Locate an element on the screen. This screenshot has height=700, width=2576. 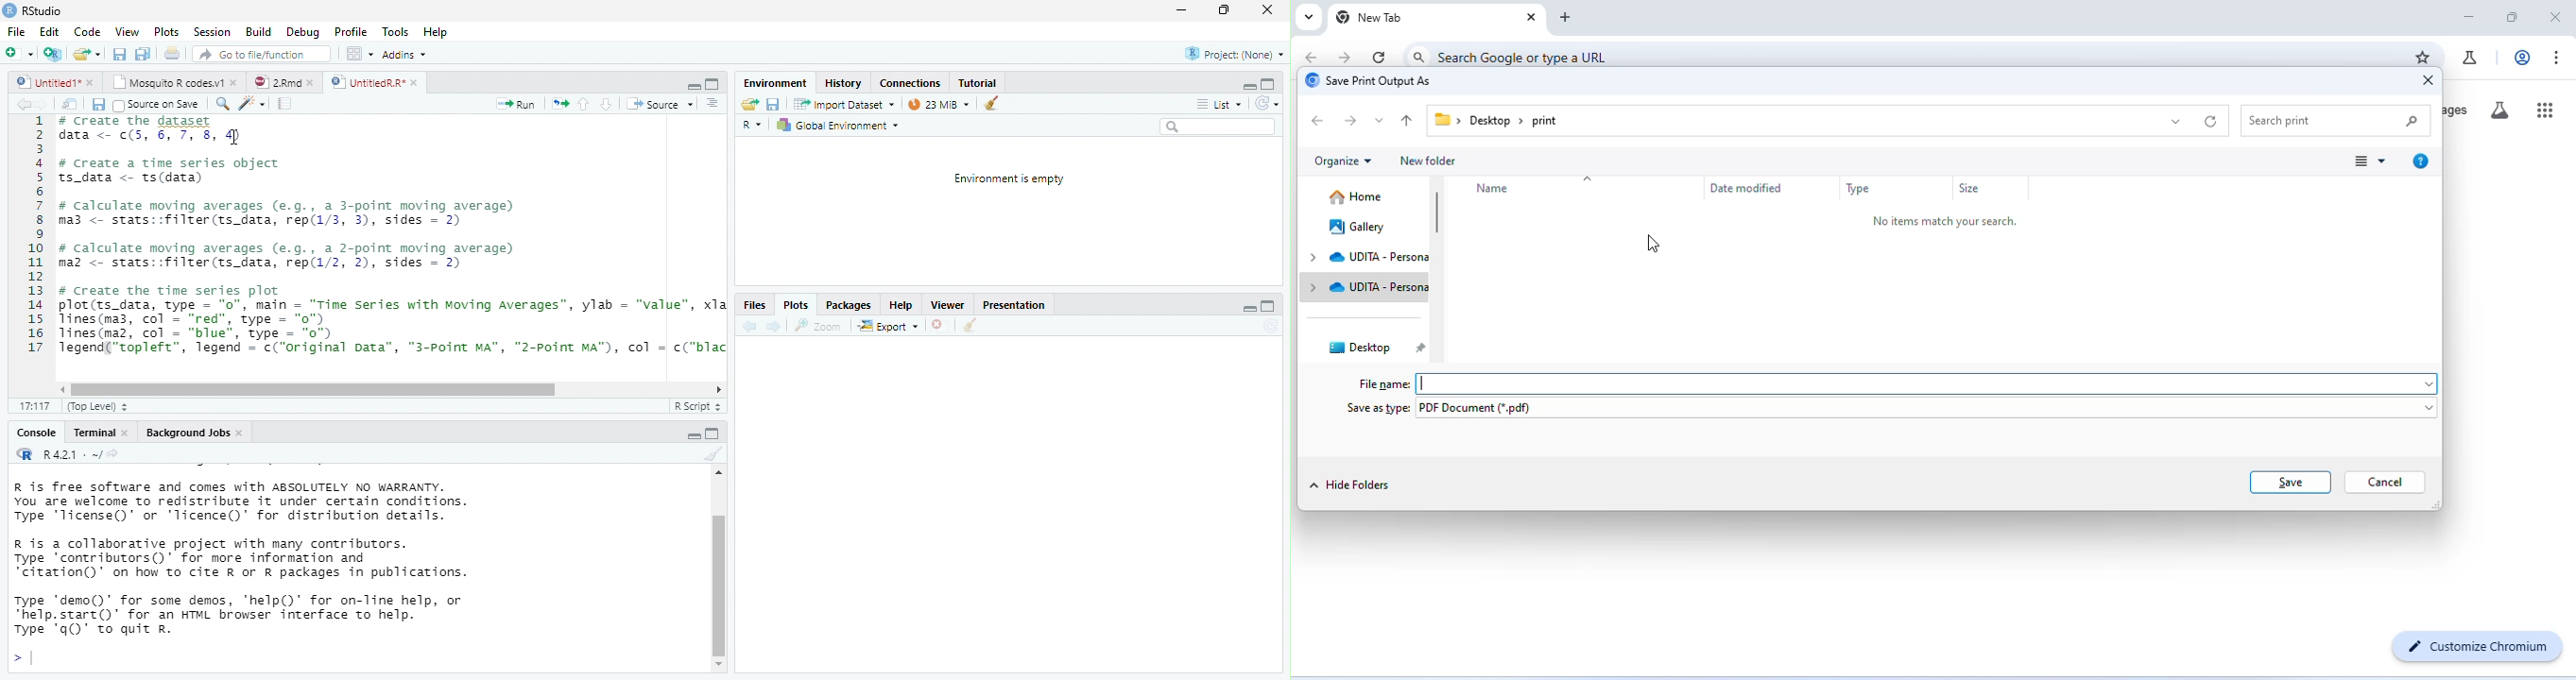
R is free software and comes with ABSOLUTELY NO WARRANTY.
You are welcome to redistribute it under certain conditions.
Type 'Ticense()' or "Ticence()' for distribution details.

R is a collaborative project with many contributors.

Type contributors()’ for more information and

“citation()’ on how to cite R or R packages in publications.
Type "demo()’ for some demos, 'help()’ for on-Tine help, or
*help.start()’ for an HTML browser interface to help.

Type 'q()’ to quit R. is located at coordinates (321, 558).